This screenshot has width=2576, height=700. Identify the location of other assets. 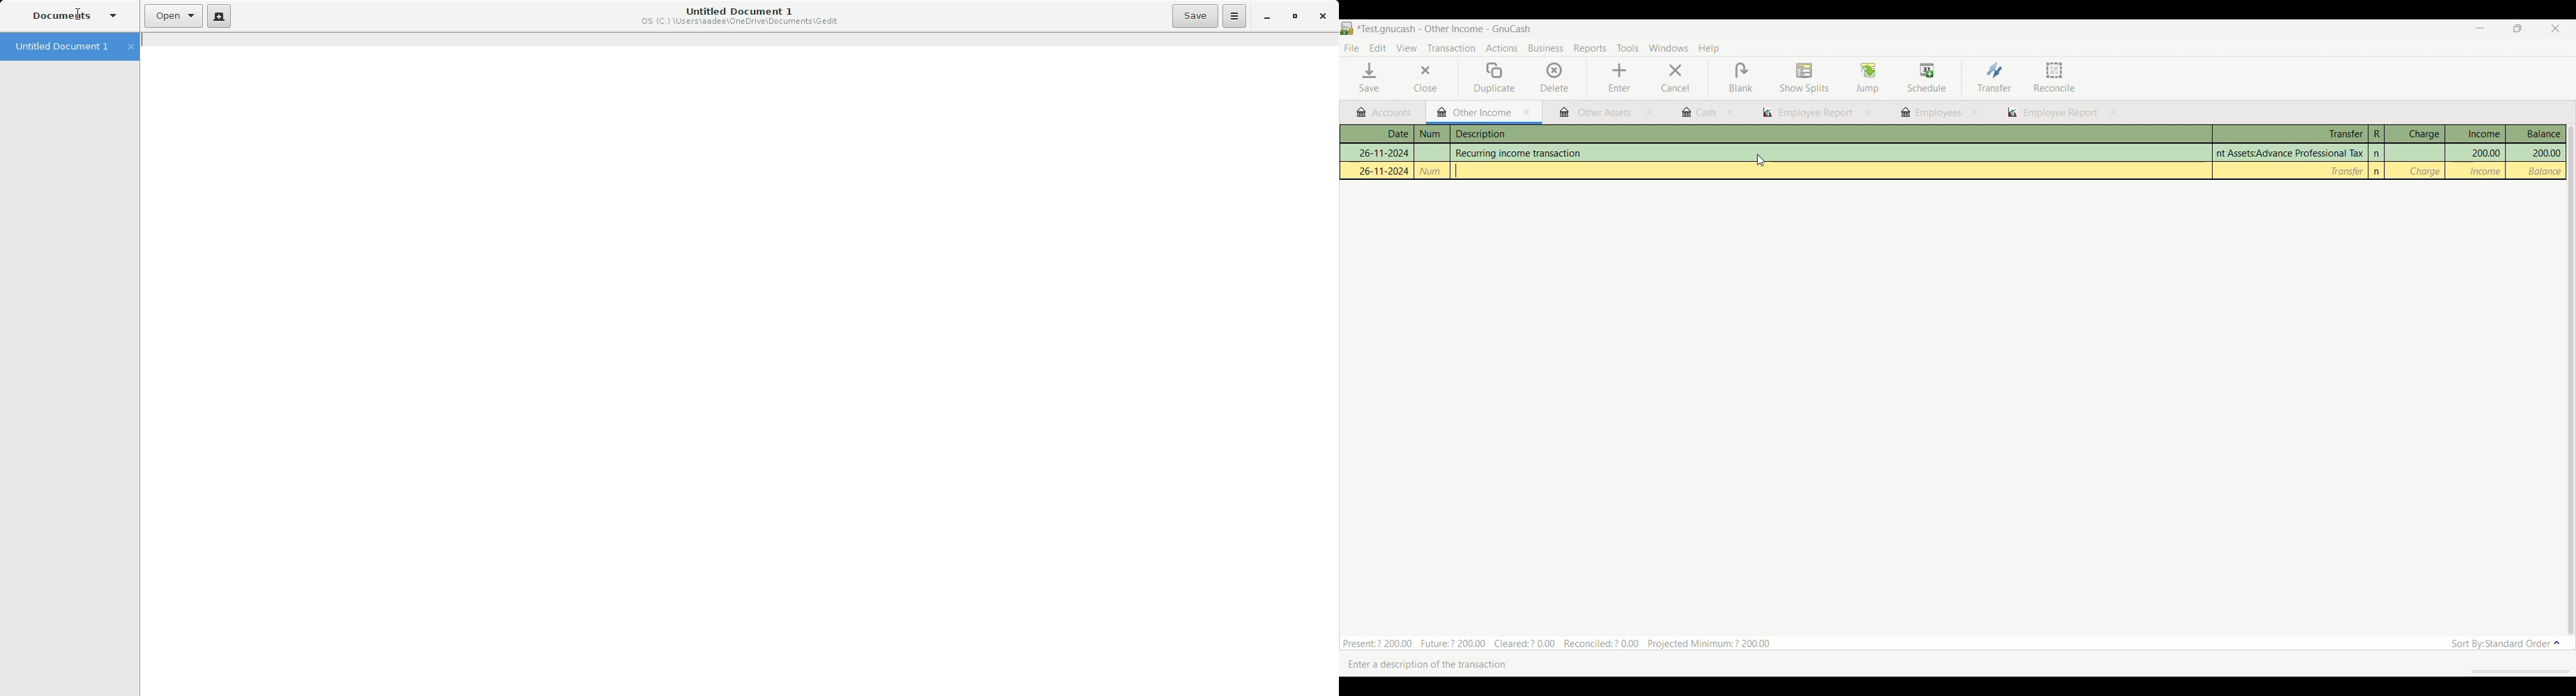
(1596, 113).